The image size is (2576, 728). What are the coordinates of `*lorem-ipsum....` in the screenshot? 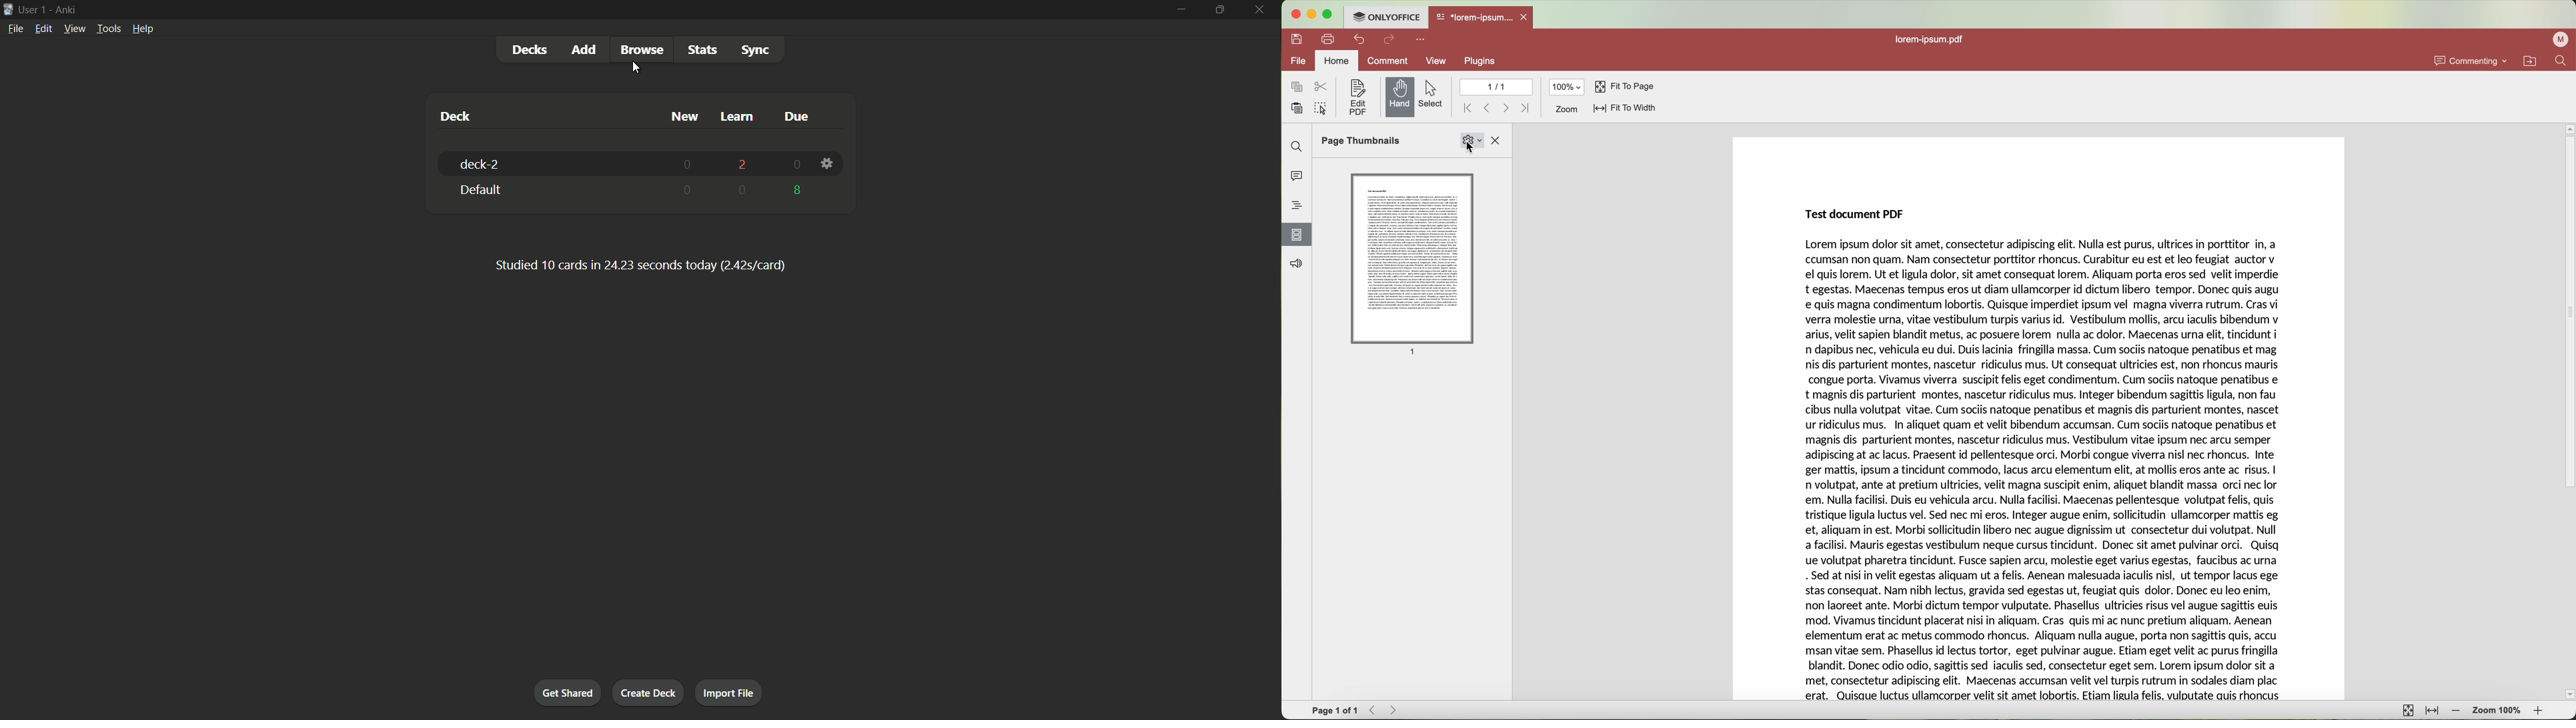 It's located at (1475, 16).